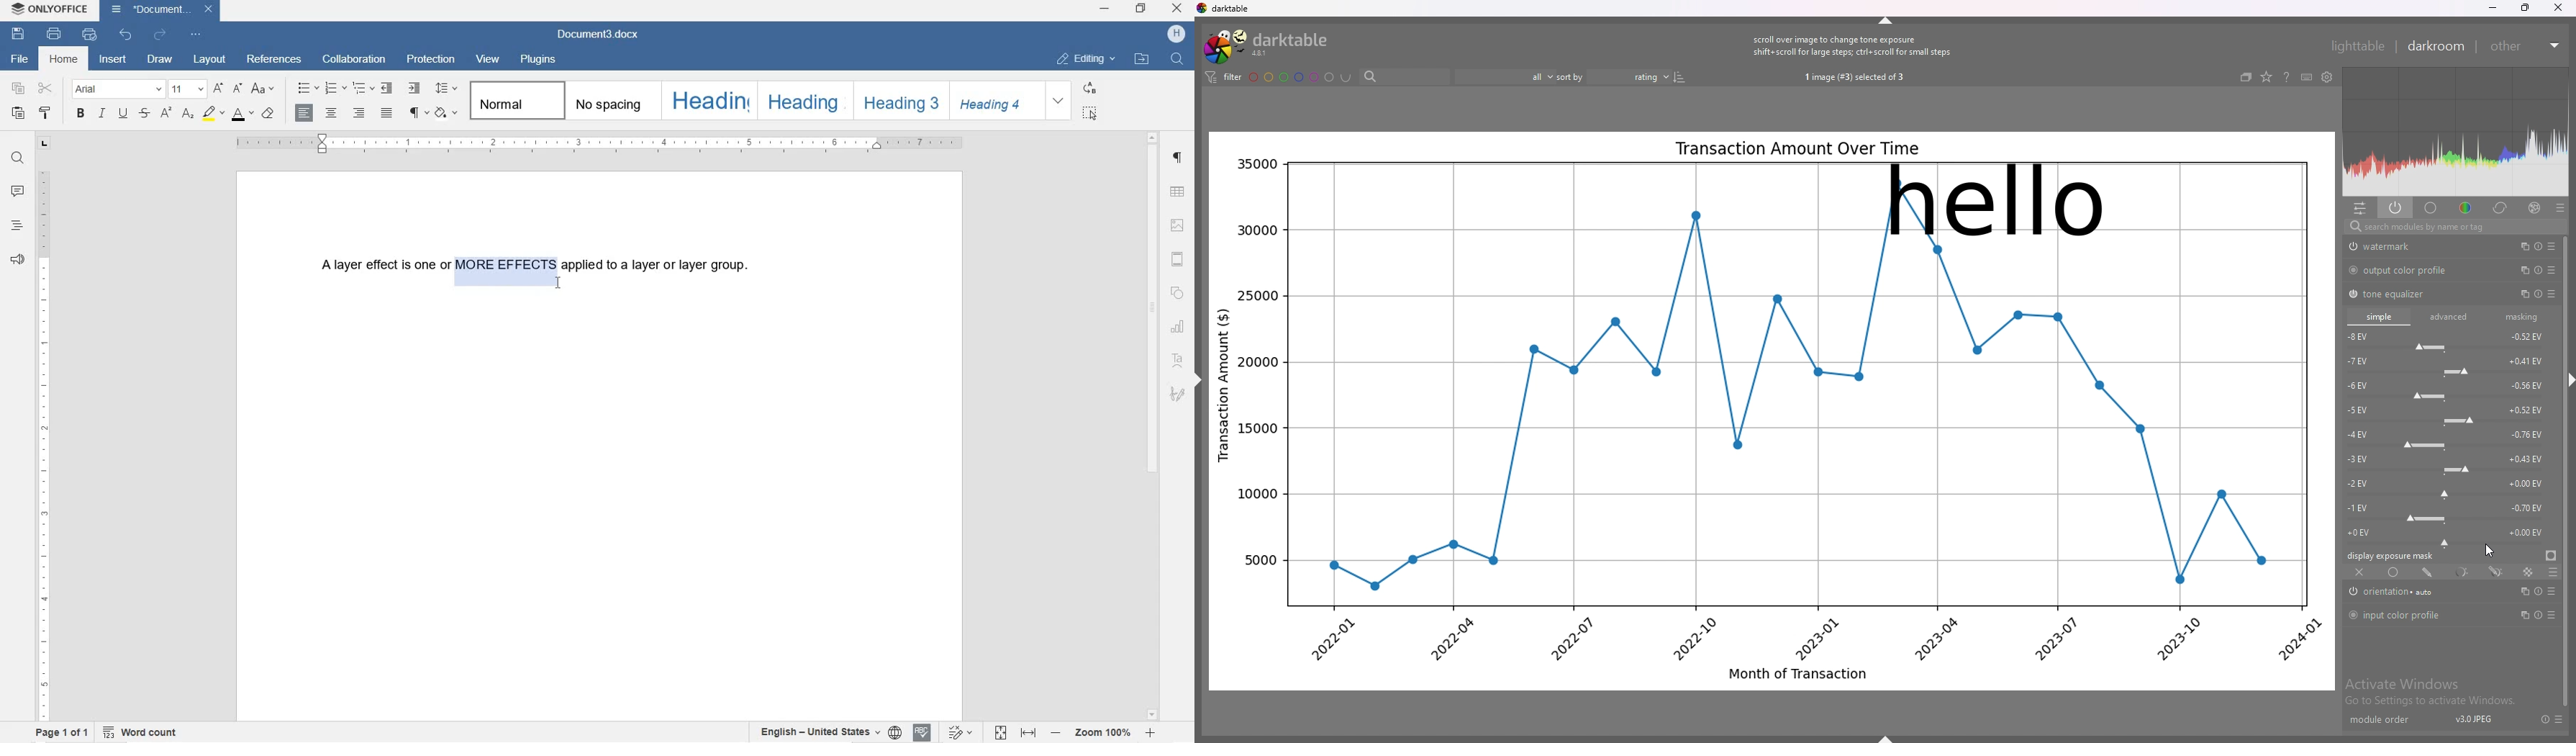 Image resolution: width=2576 pixels, height=756 pixels. I want to click on JUSTIFIED, so click(386, 114).